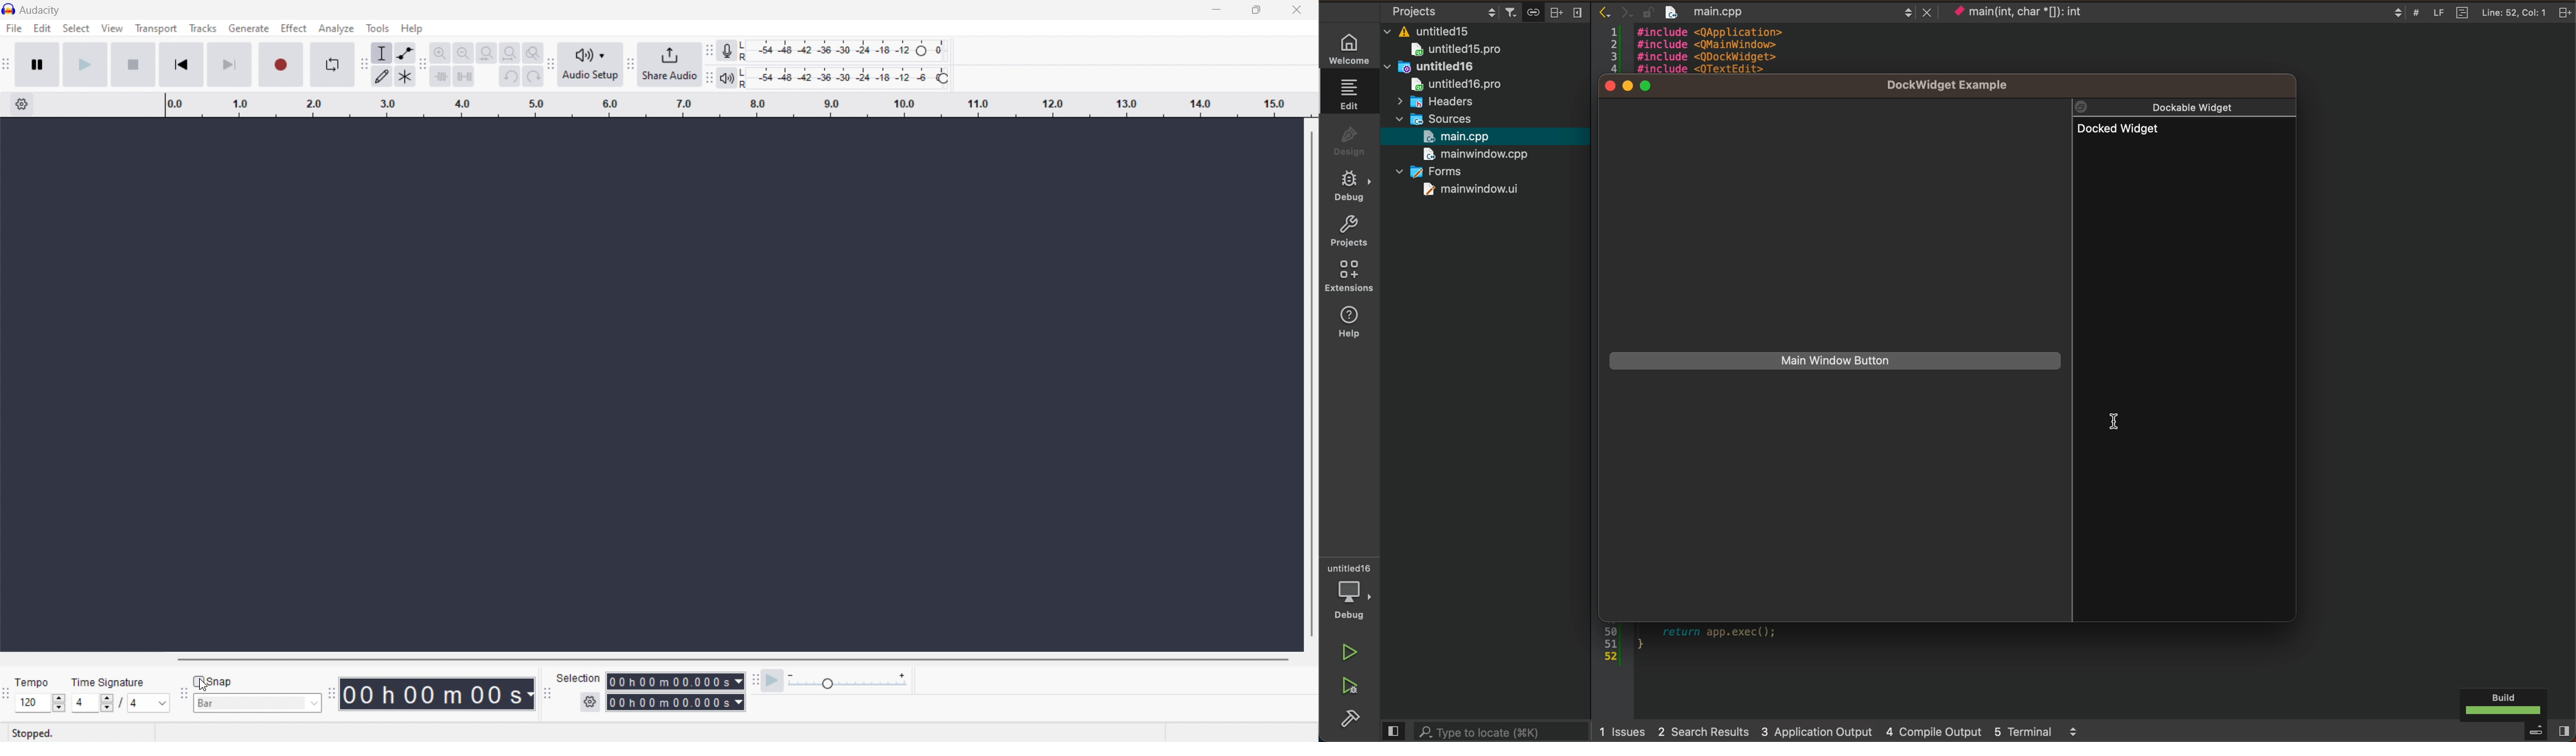 This screenshot has height=756, width=2576. Describe the element at coordinates (1433, 66) in the screenshot. I see `untitled16` at that location.